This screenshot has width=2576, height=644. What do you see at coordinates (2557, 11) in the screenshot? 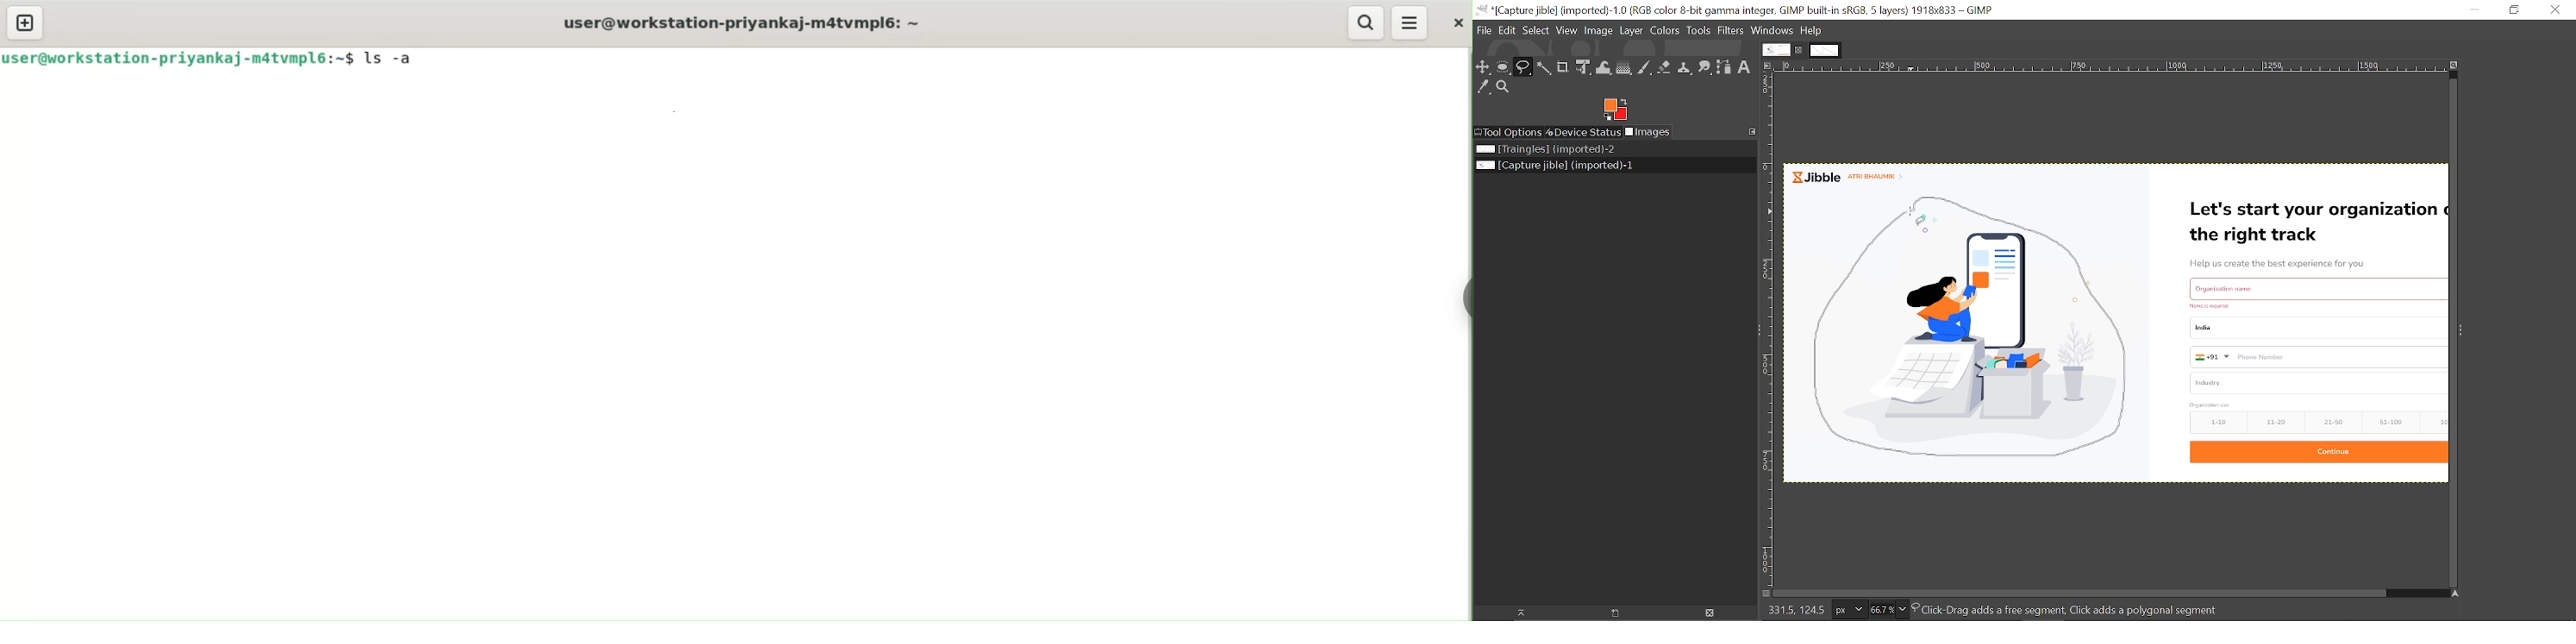
I see `Close` at bounding box center [2557, 11].